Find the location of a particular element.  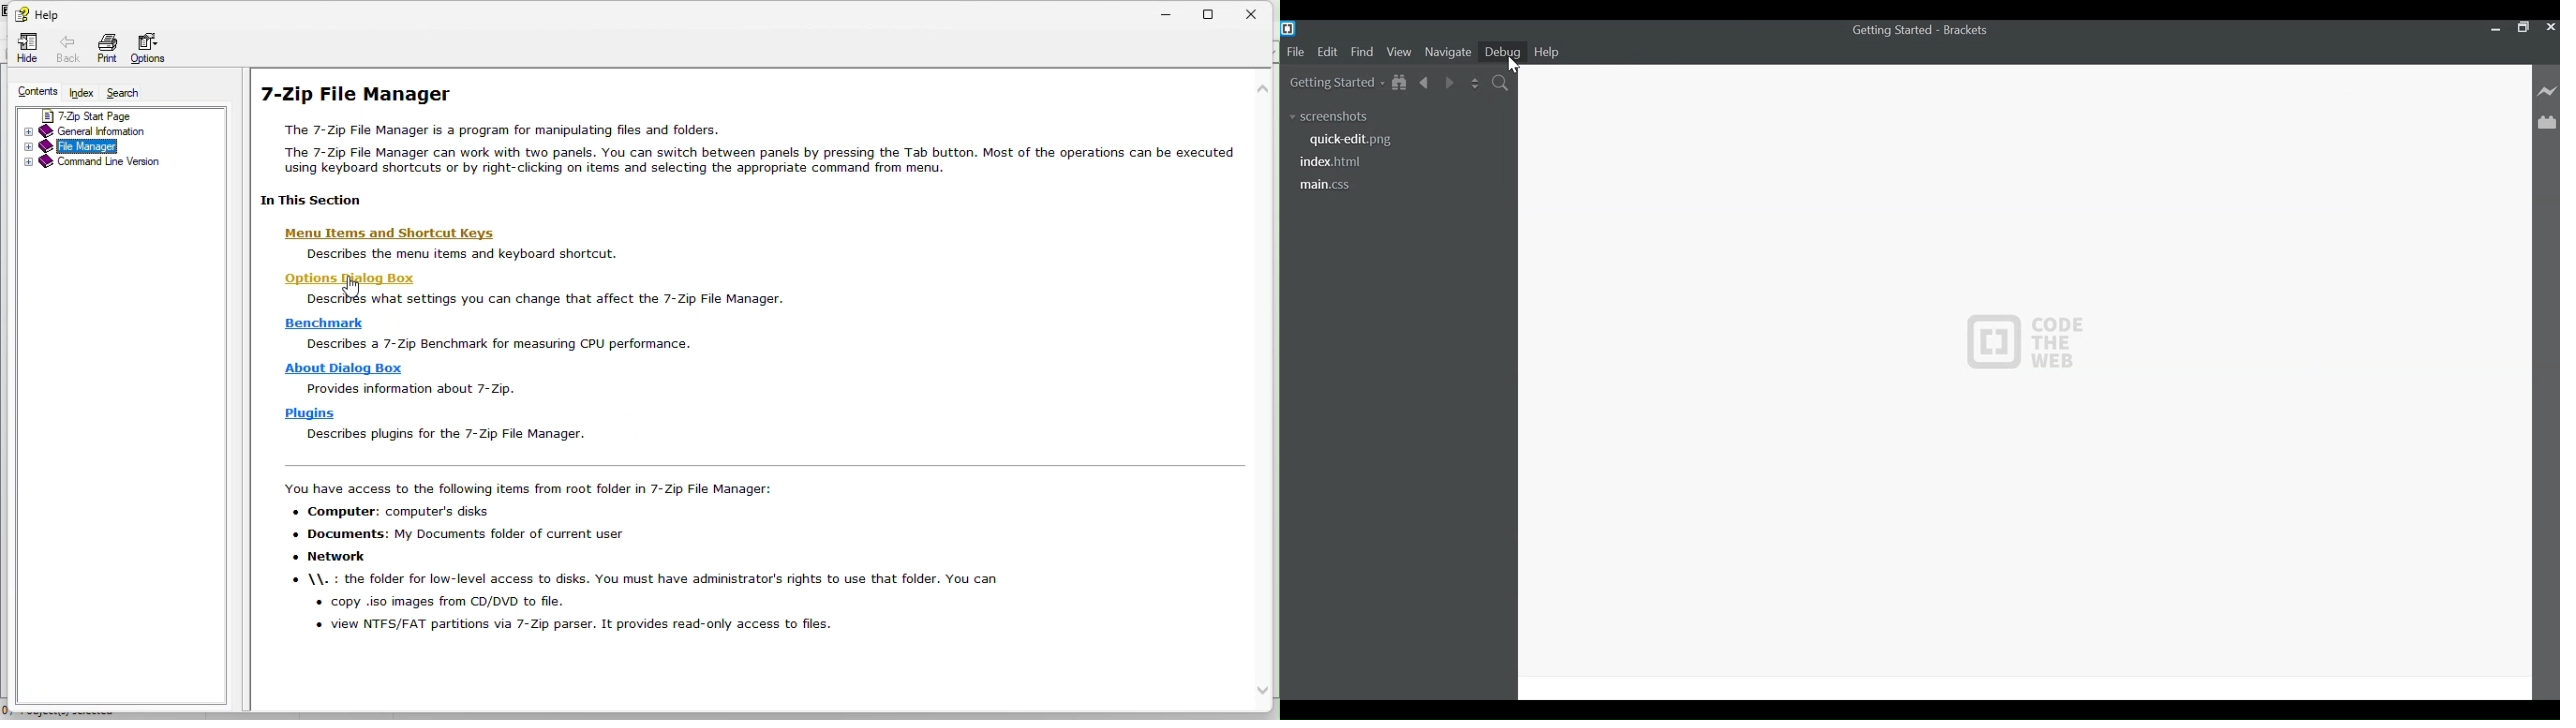

Show in File is located at coordinates (1400, 83).